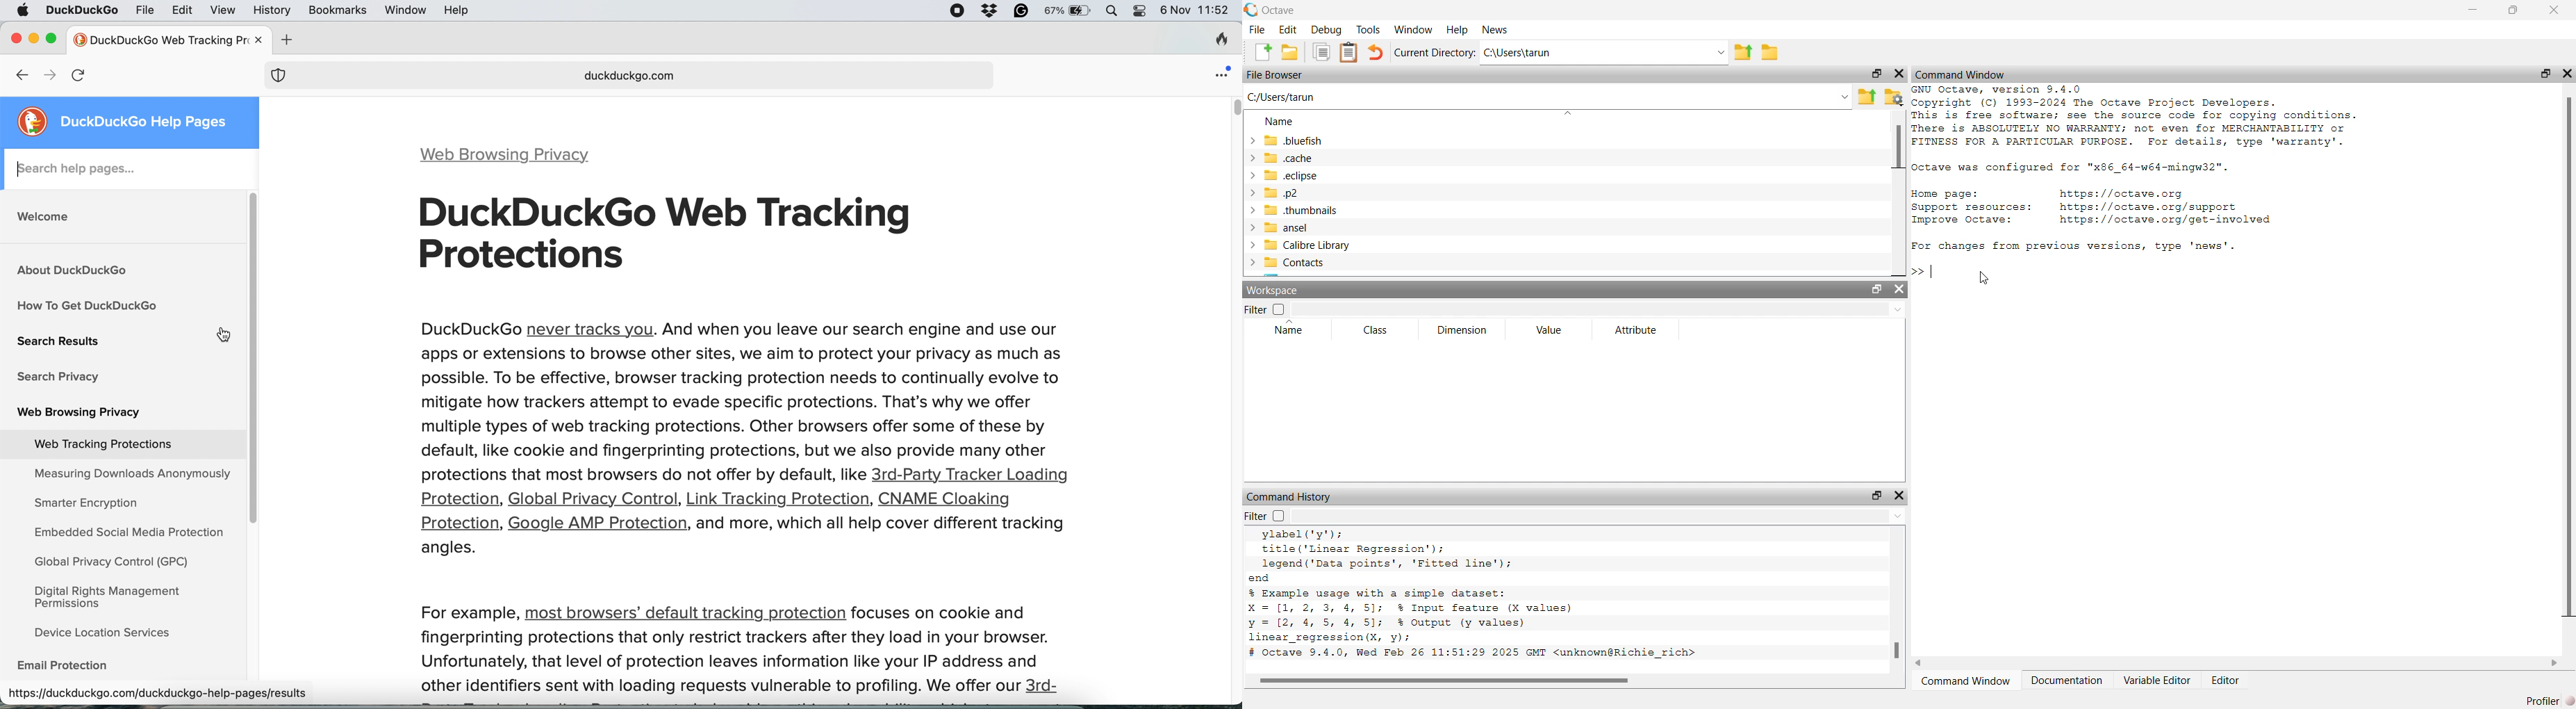  I want to click on attribute, so click(1635, 329).